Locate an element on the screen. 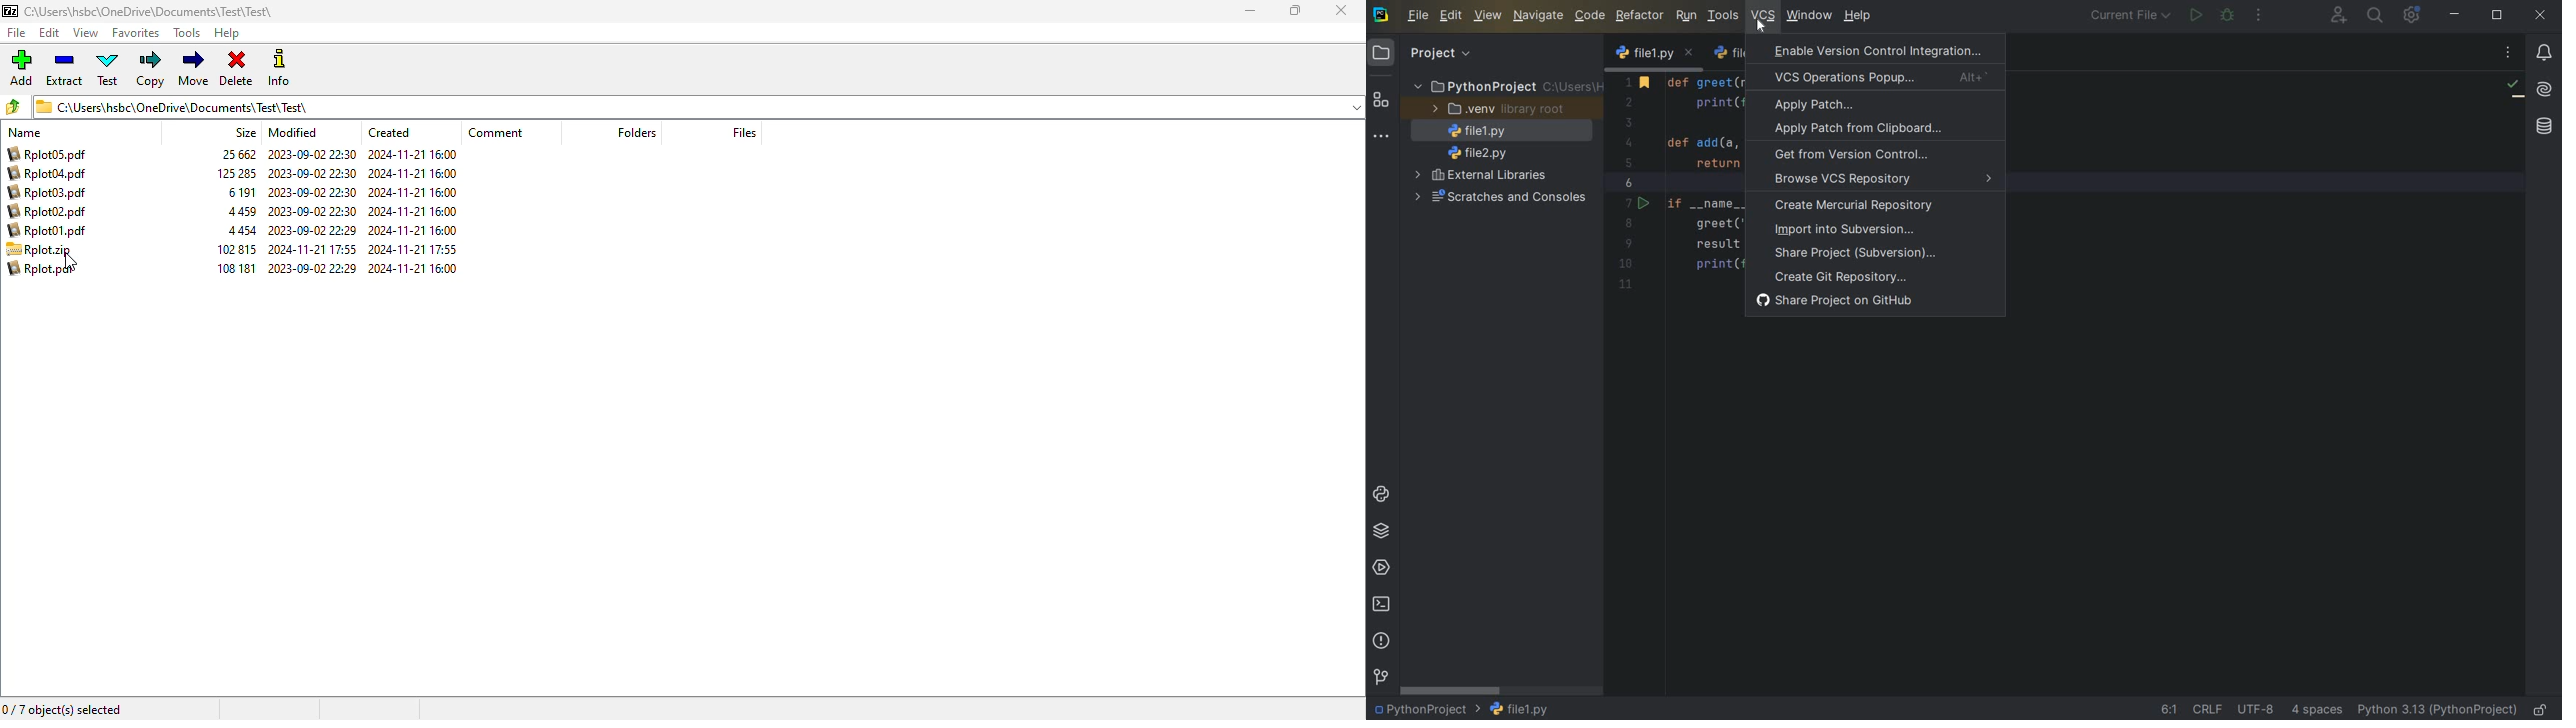 This screenshot has height=728, width=2576. code is located at coordinates (1704, 178).